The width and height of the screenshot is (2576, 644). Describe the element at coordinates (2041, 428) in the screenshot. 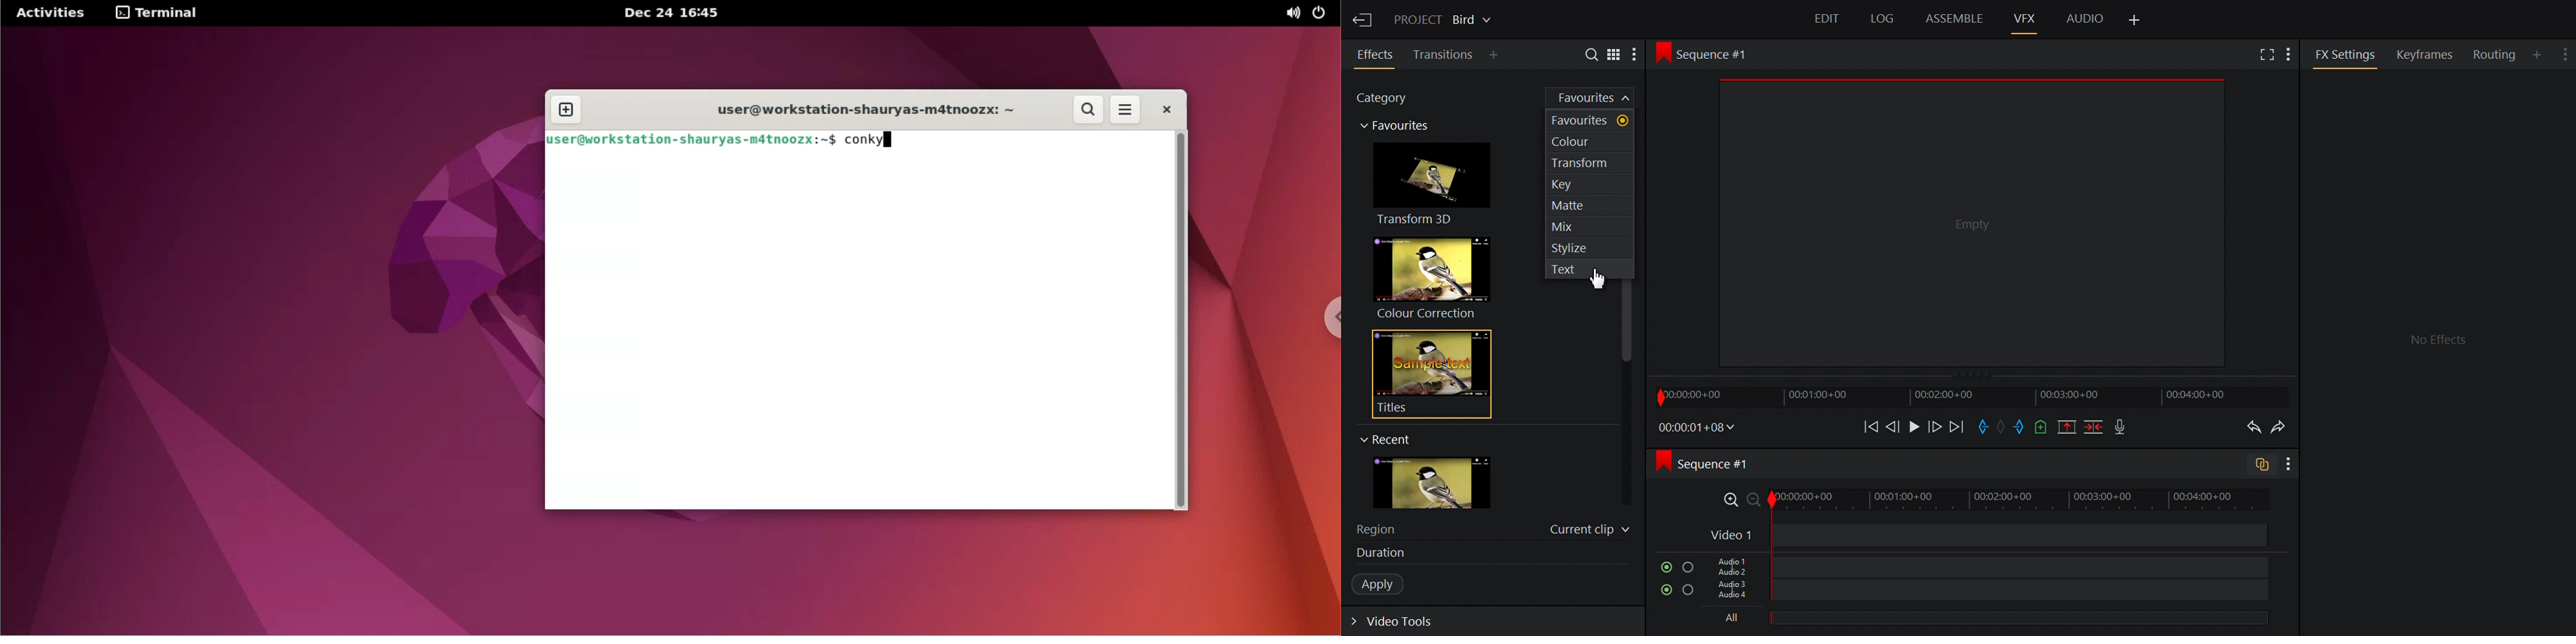

I see `Add a cue` at that location.